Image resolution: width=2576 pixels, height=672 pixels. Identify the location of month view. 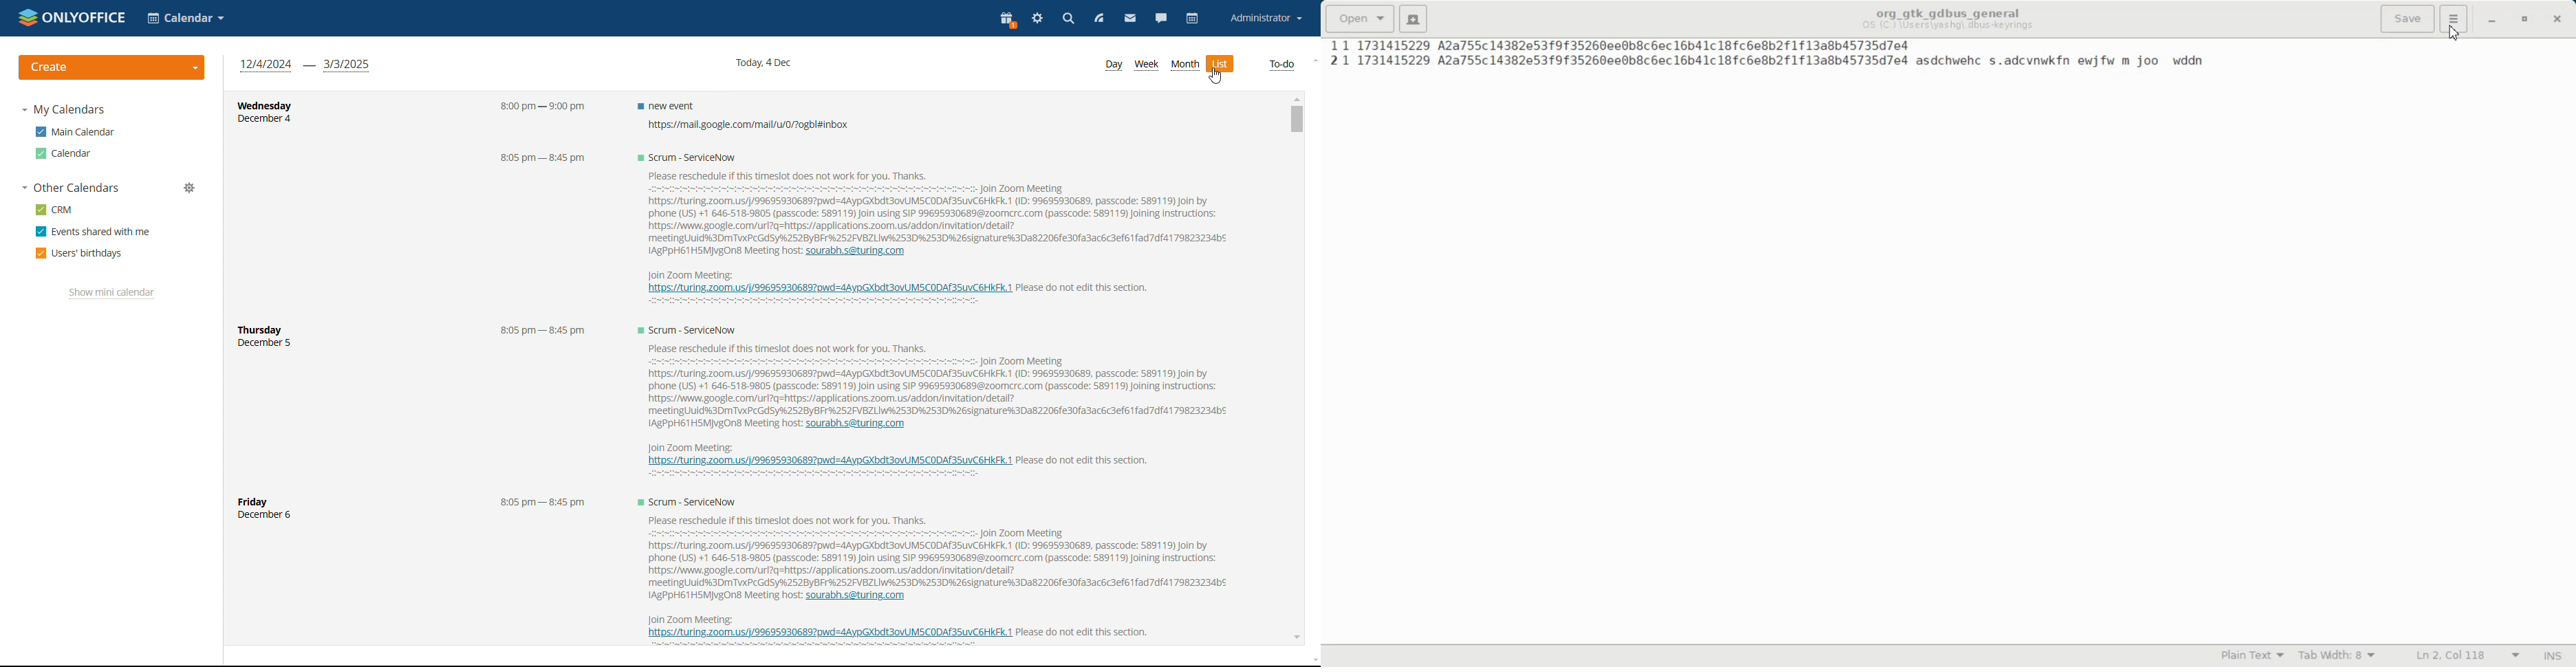
(1185, 64).